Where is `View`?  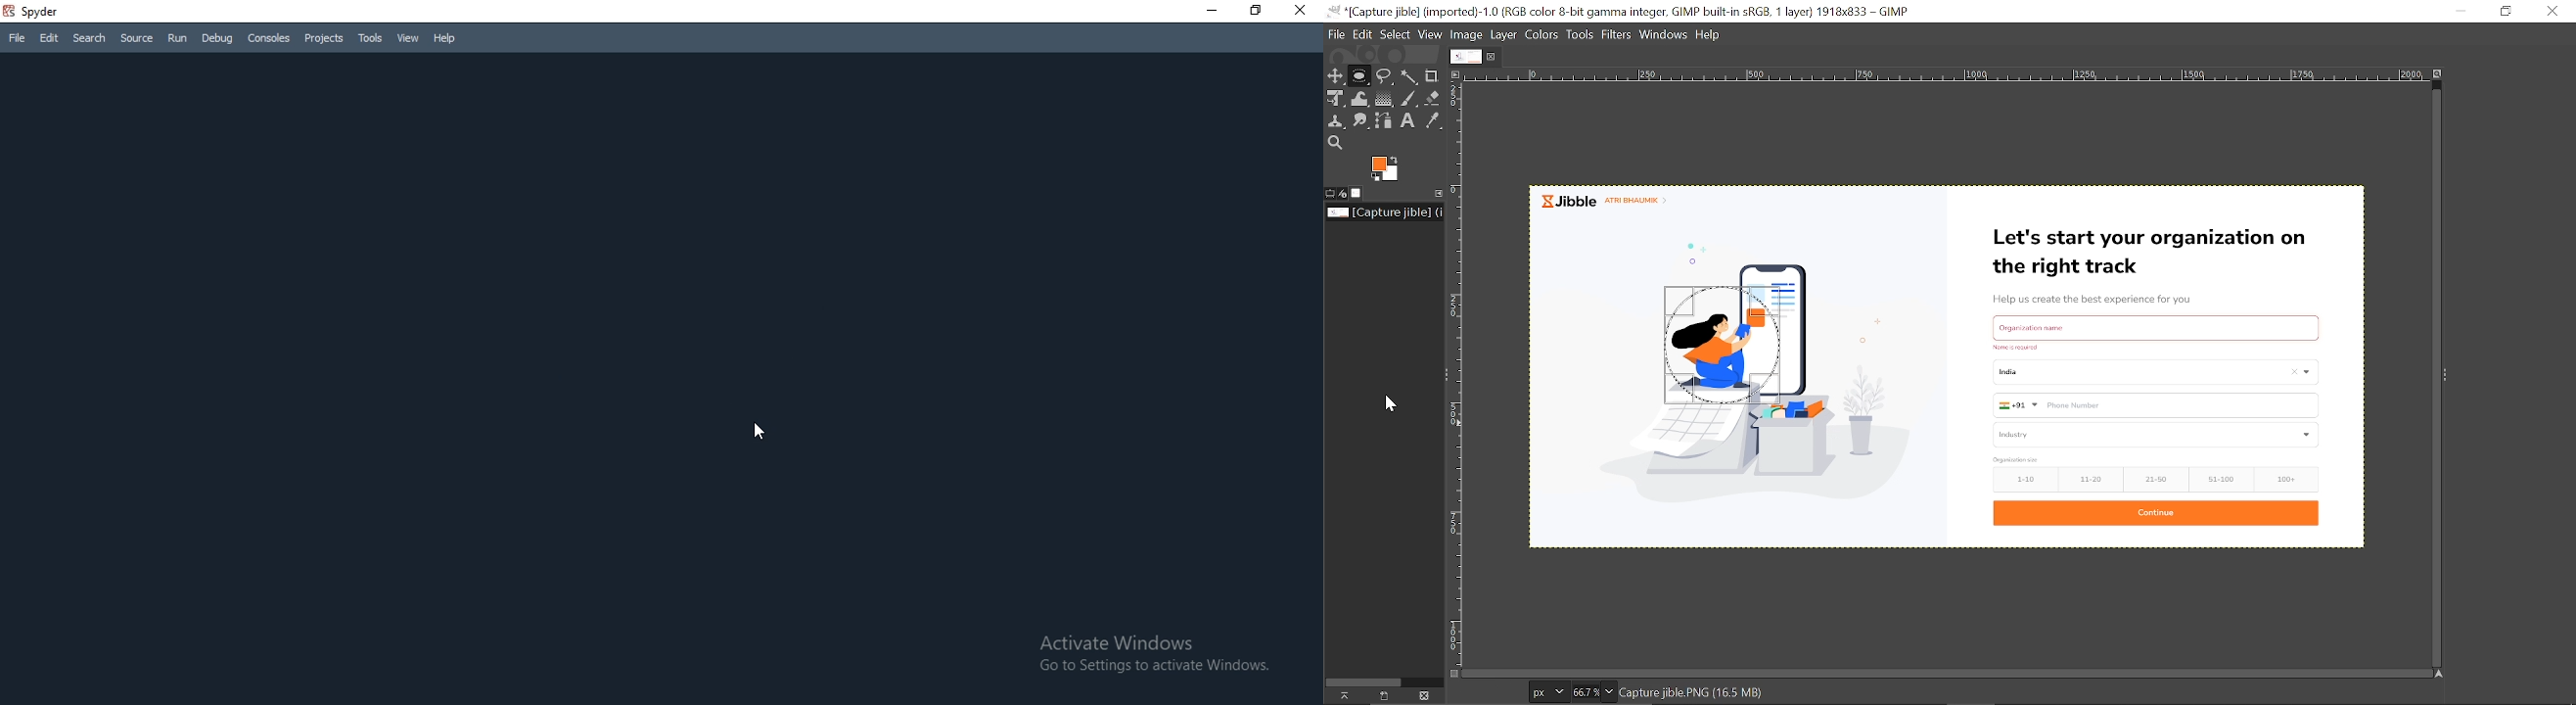
View is located at coordinates (408, 40).